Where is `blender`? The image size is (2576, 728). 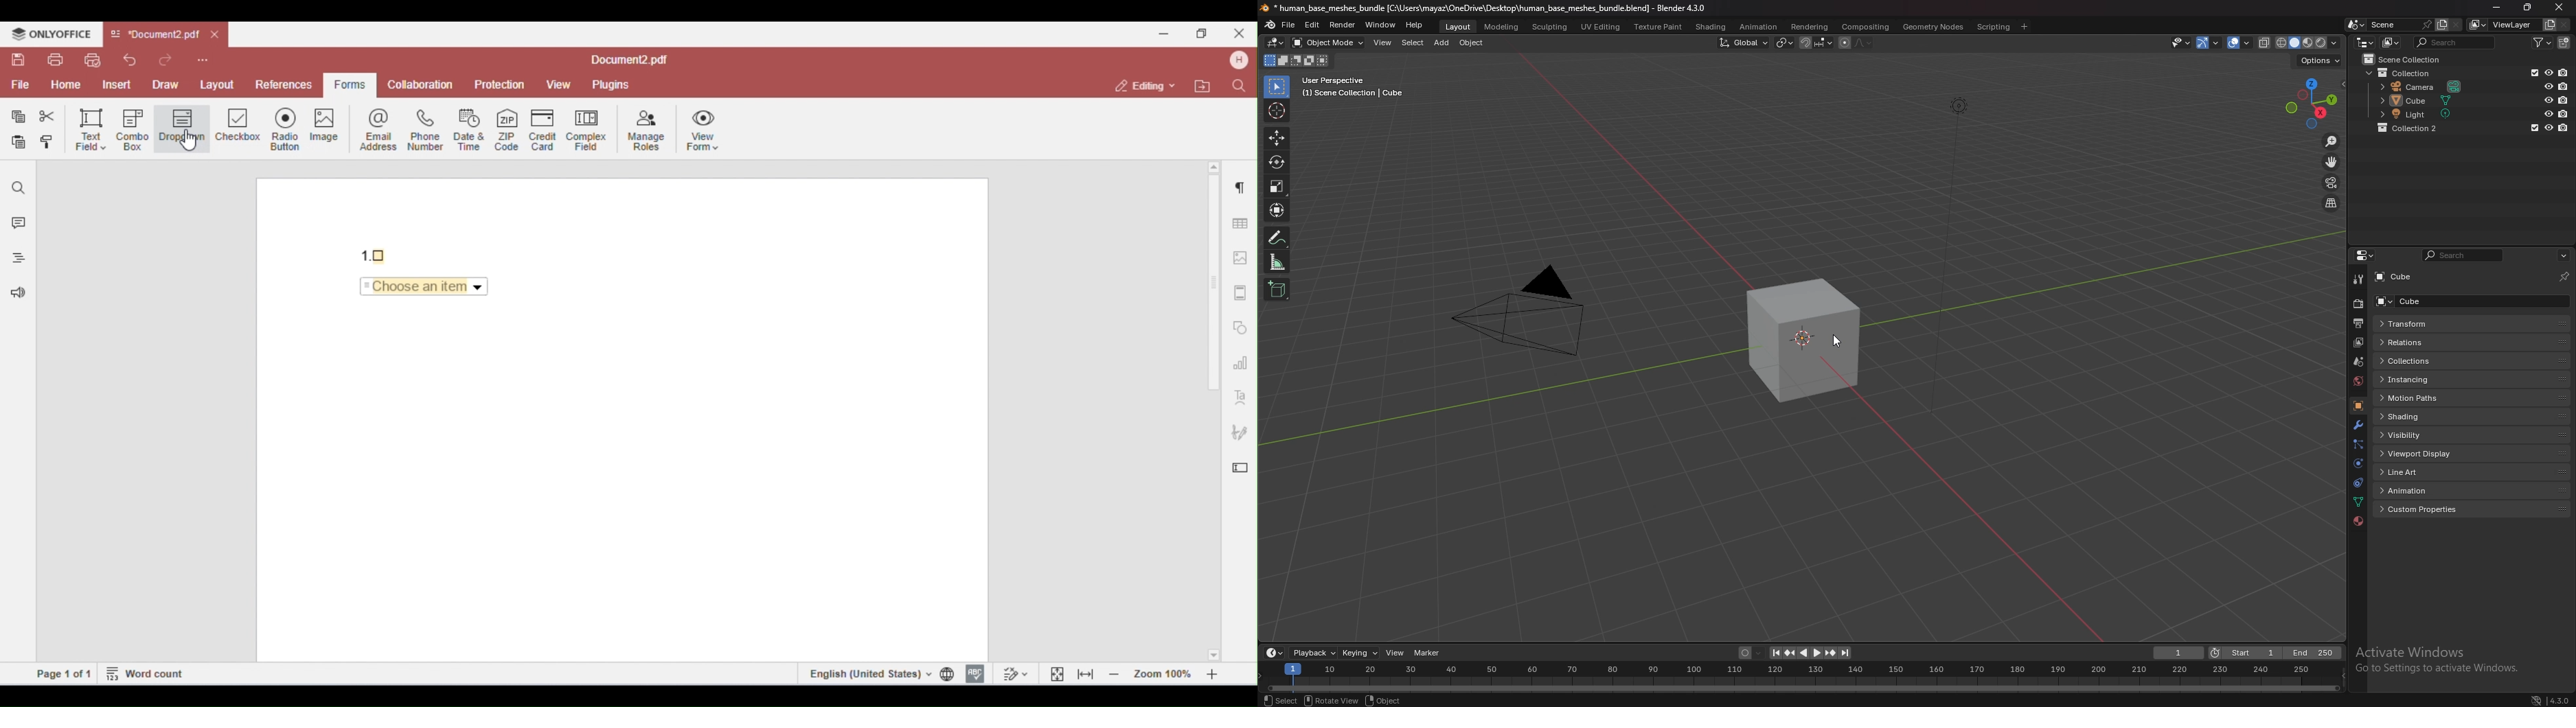
blender is located at coordinates (1271, 25).